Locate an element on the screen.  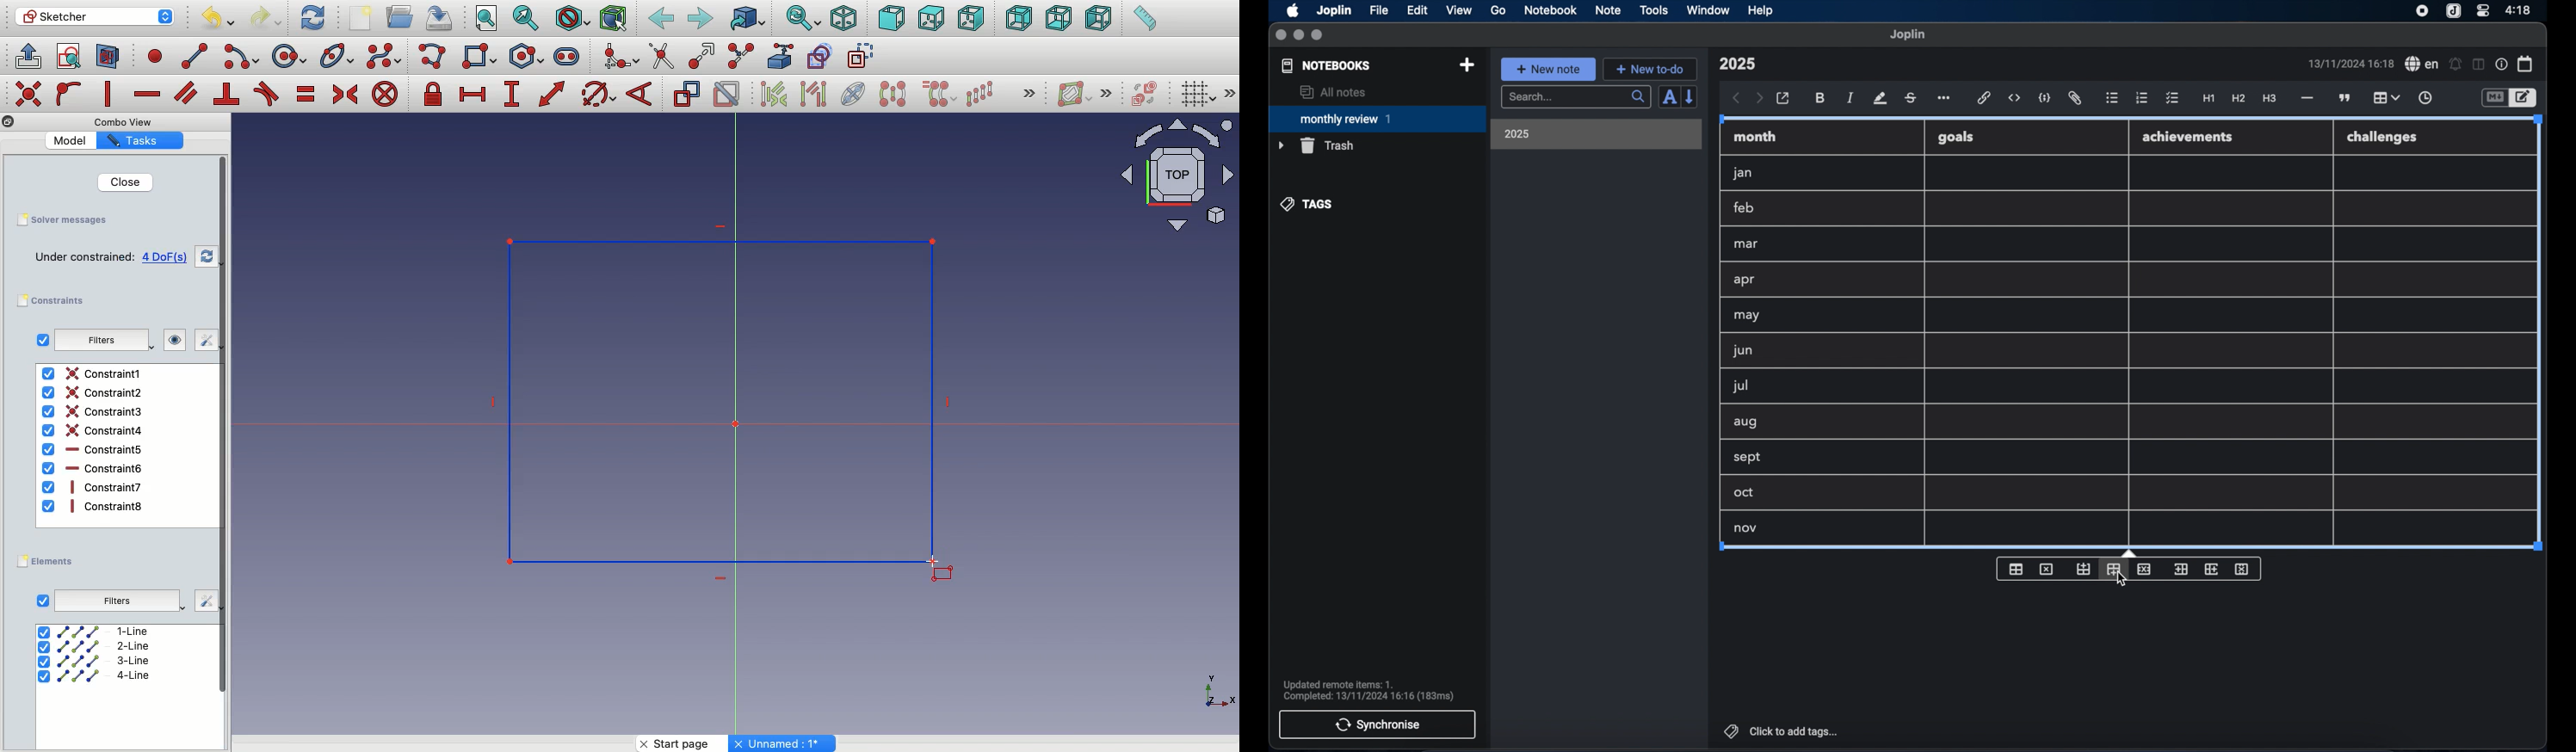
toggle editor is located at coordinates (2526, 98).